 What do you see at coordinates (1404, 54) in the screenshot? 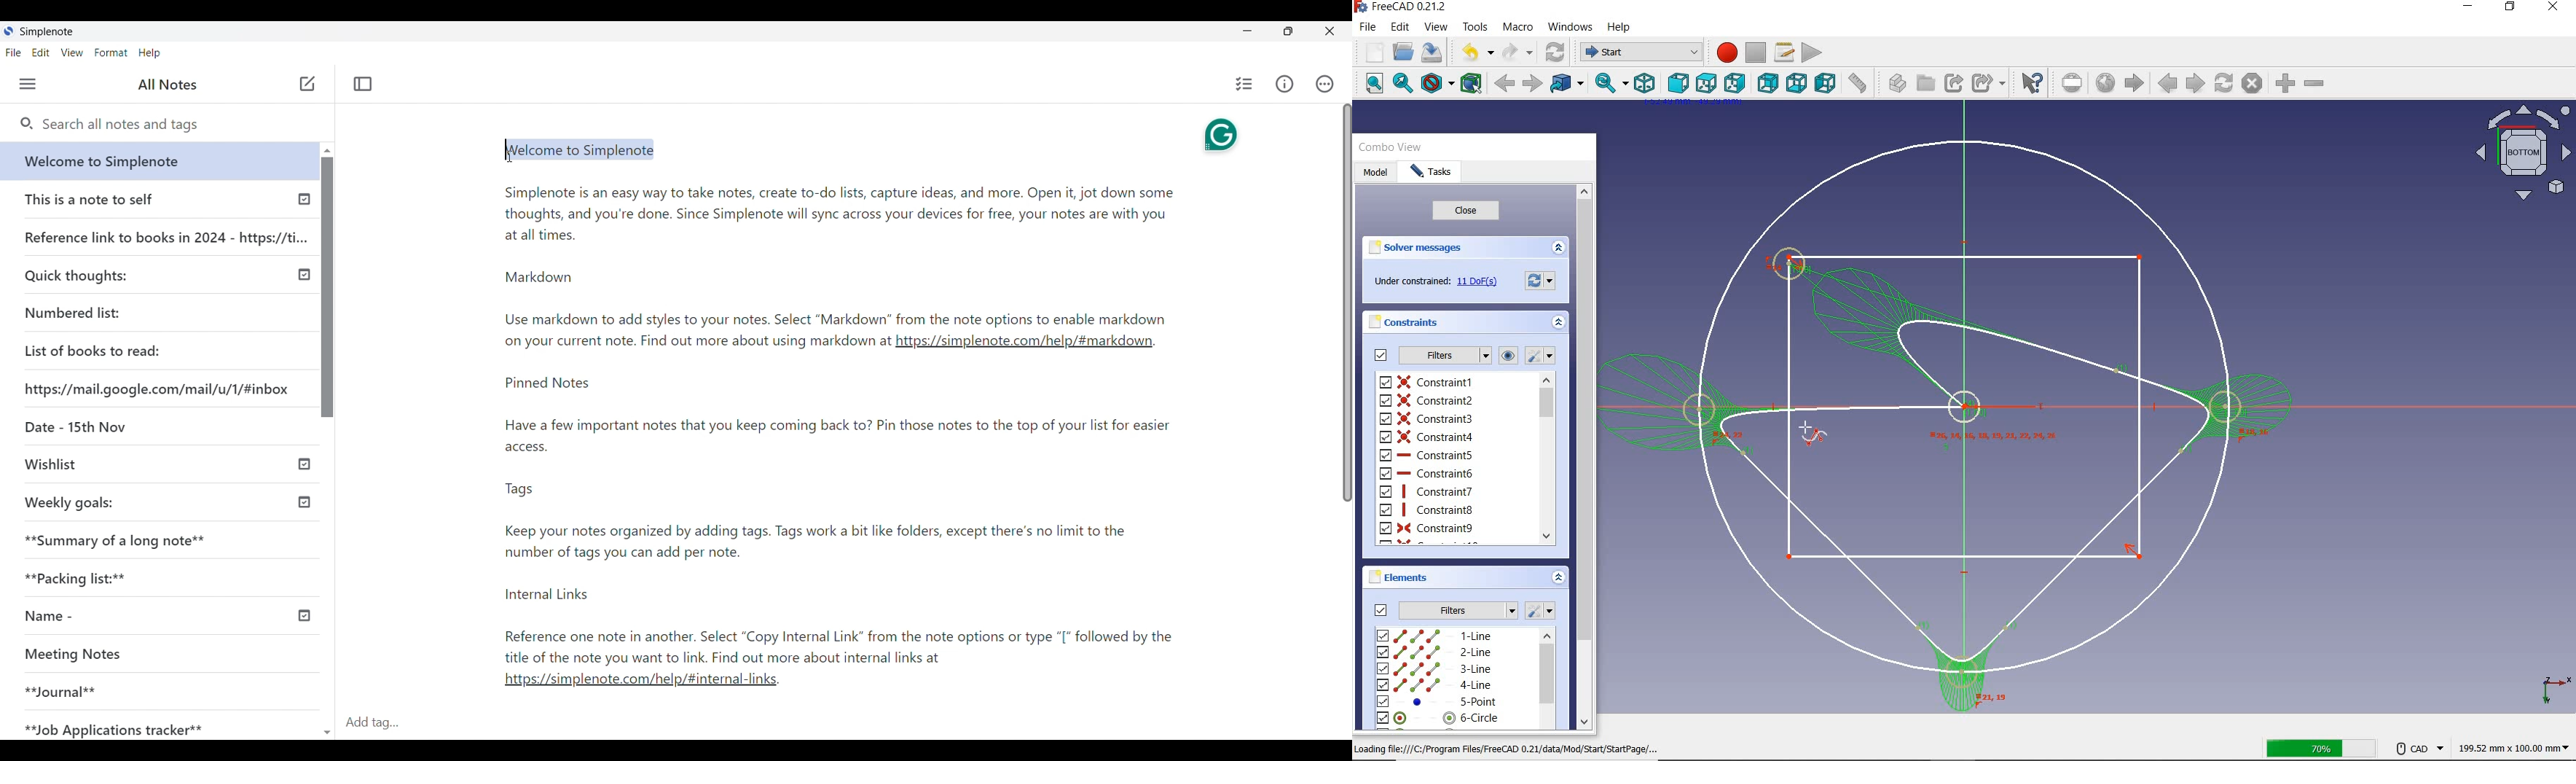
I see `open` at bounding box center [1404, 54].